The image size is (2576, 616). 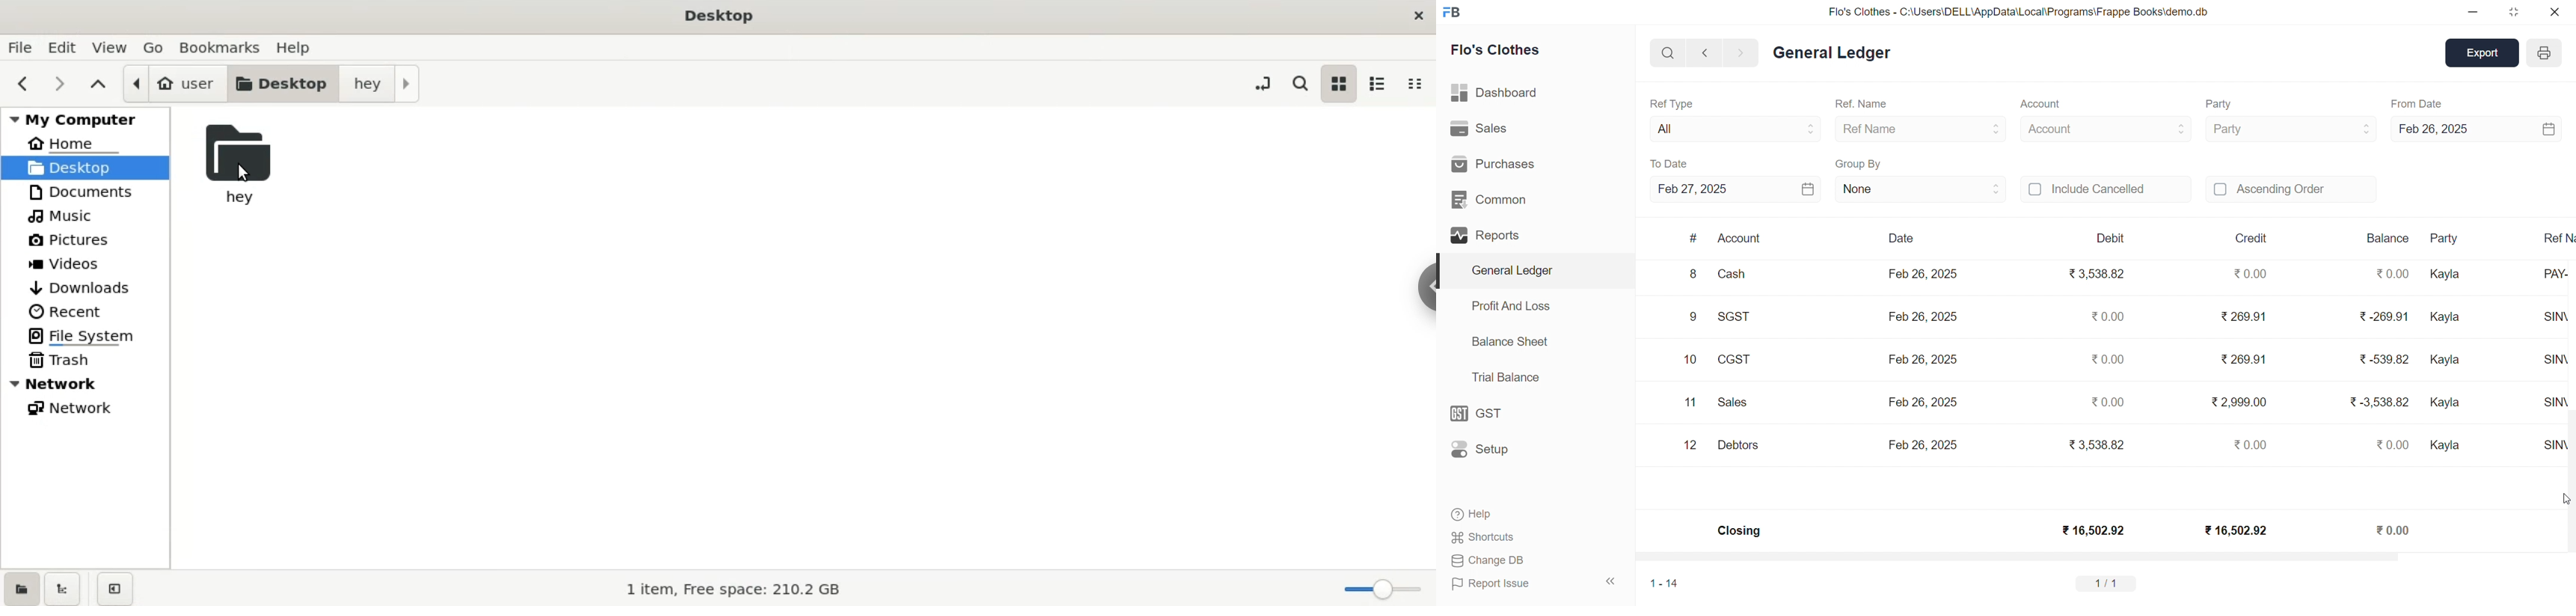 I want to click on Feb 26, 2025, so click(x=1923, y=357).